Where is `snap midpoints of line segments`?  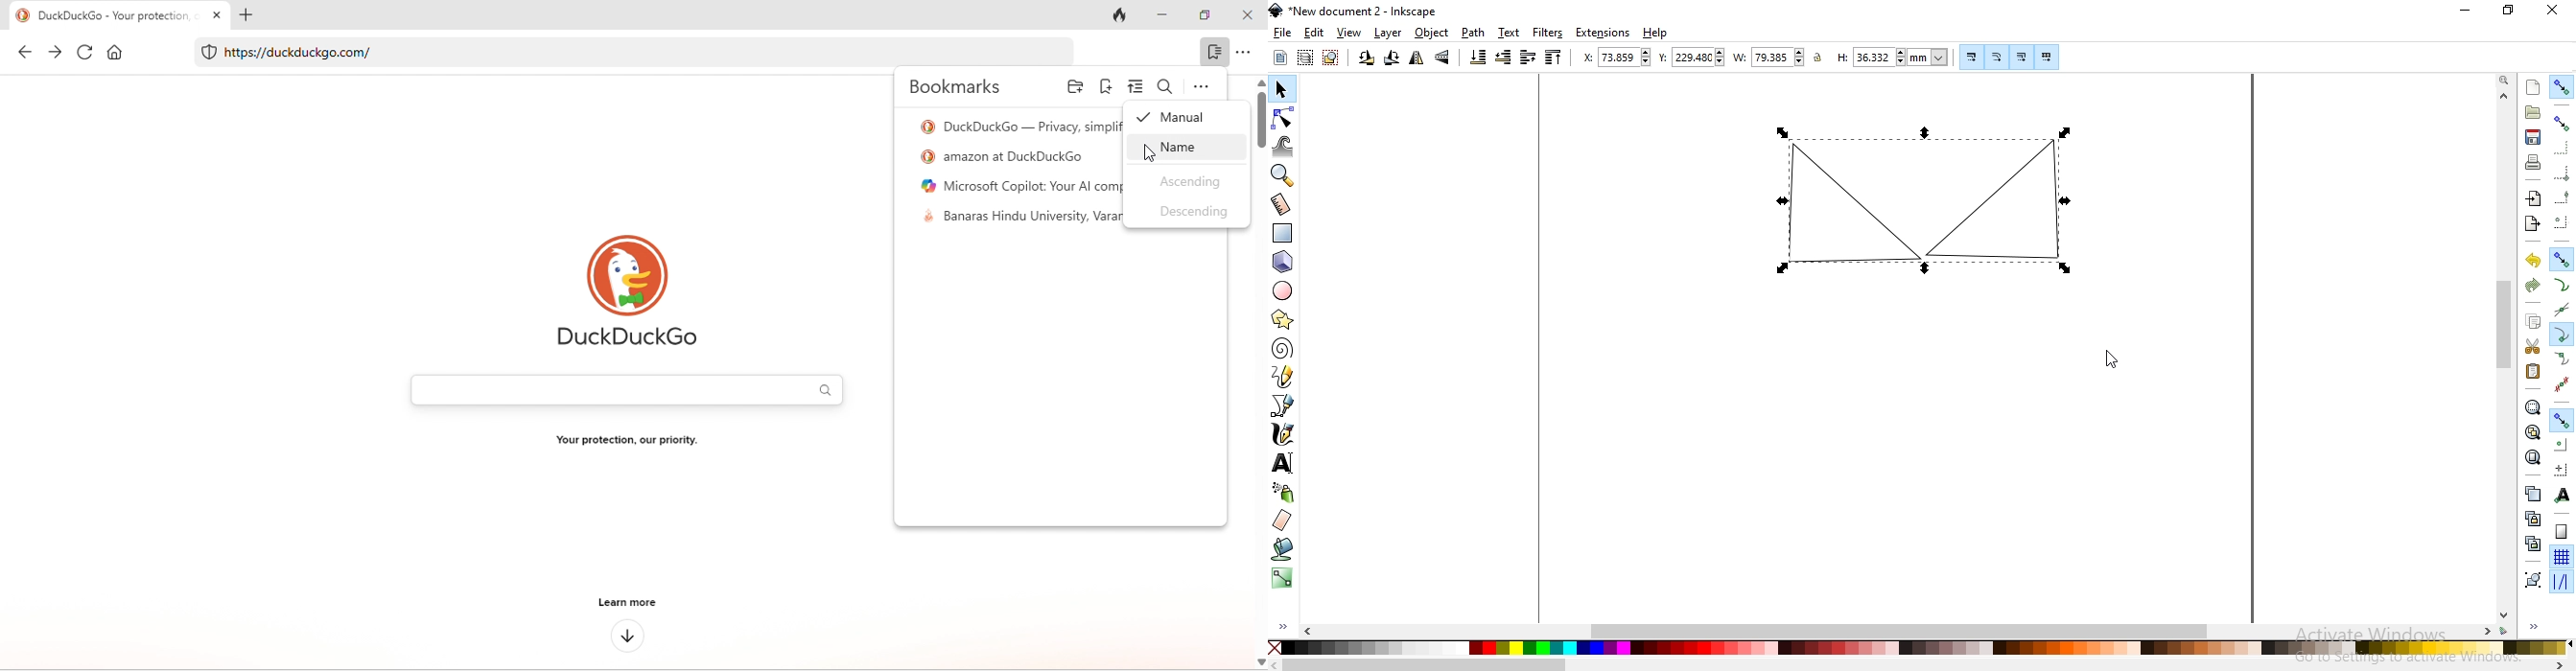 snap midpoints of line segments is located at coordinates (2563, 385).